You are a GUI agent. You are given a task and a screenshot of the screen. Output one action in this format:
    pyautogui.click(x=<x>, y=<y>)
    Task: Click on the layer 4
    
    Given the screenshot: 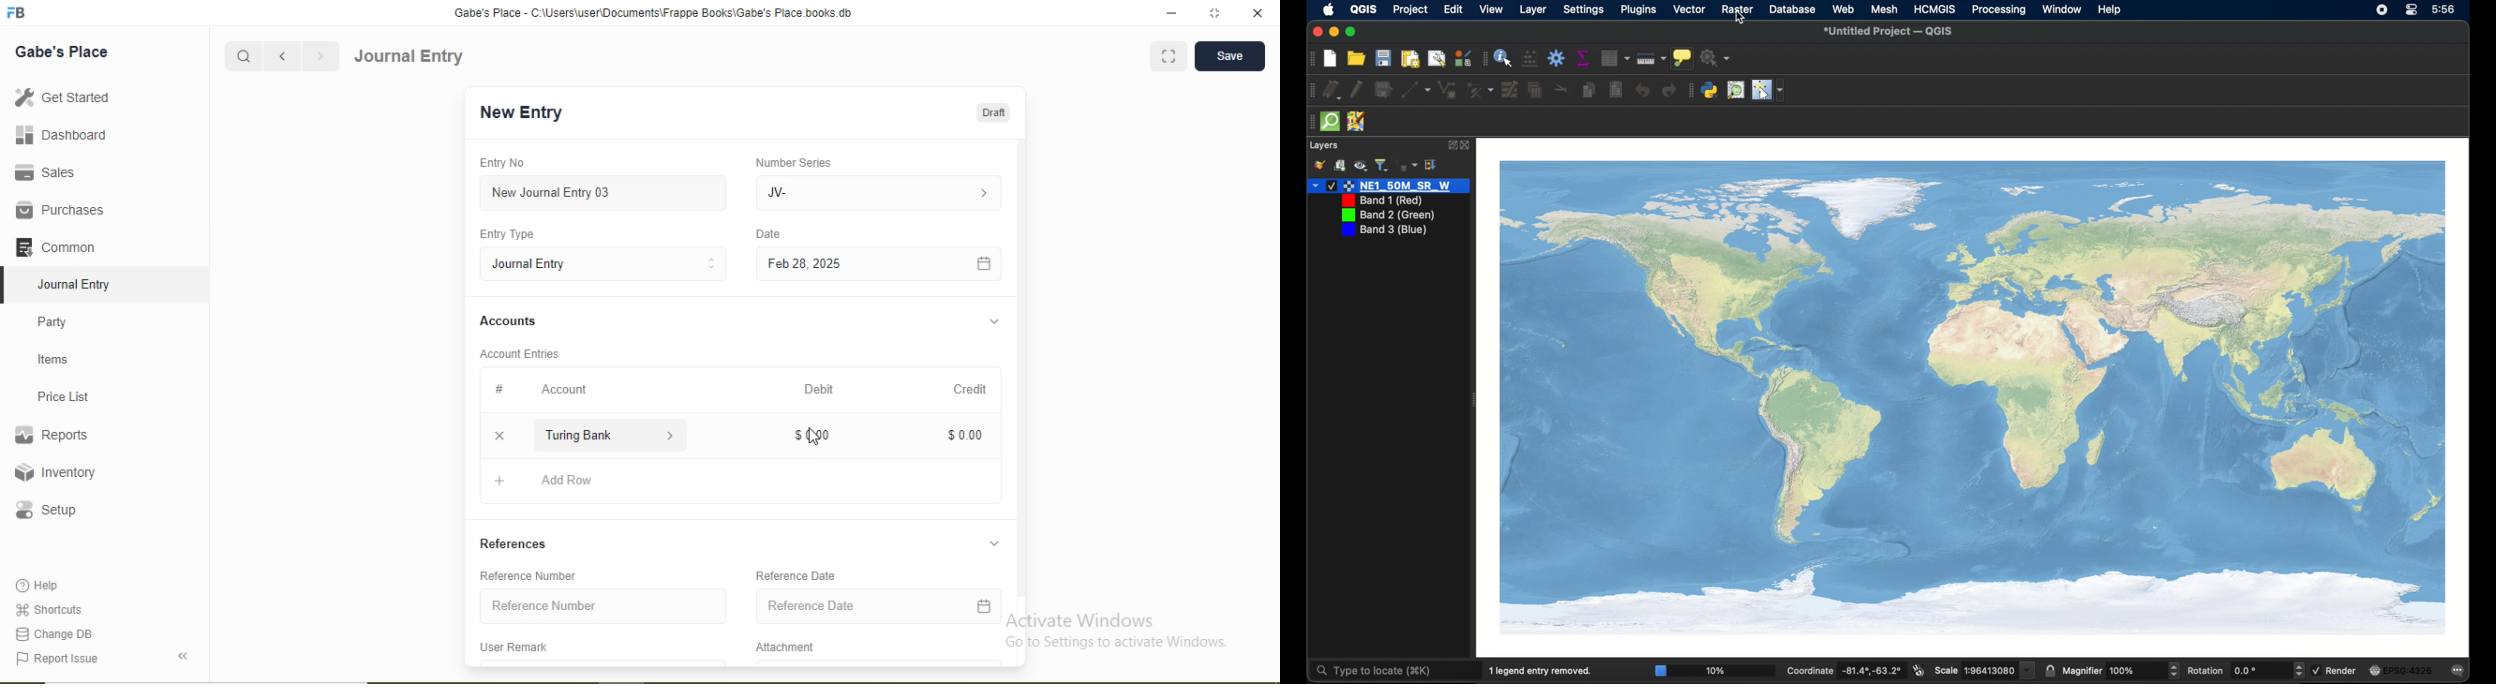 What is the action you would take?
    pyautogui.click(x=1383, y=231)
    